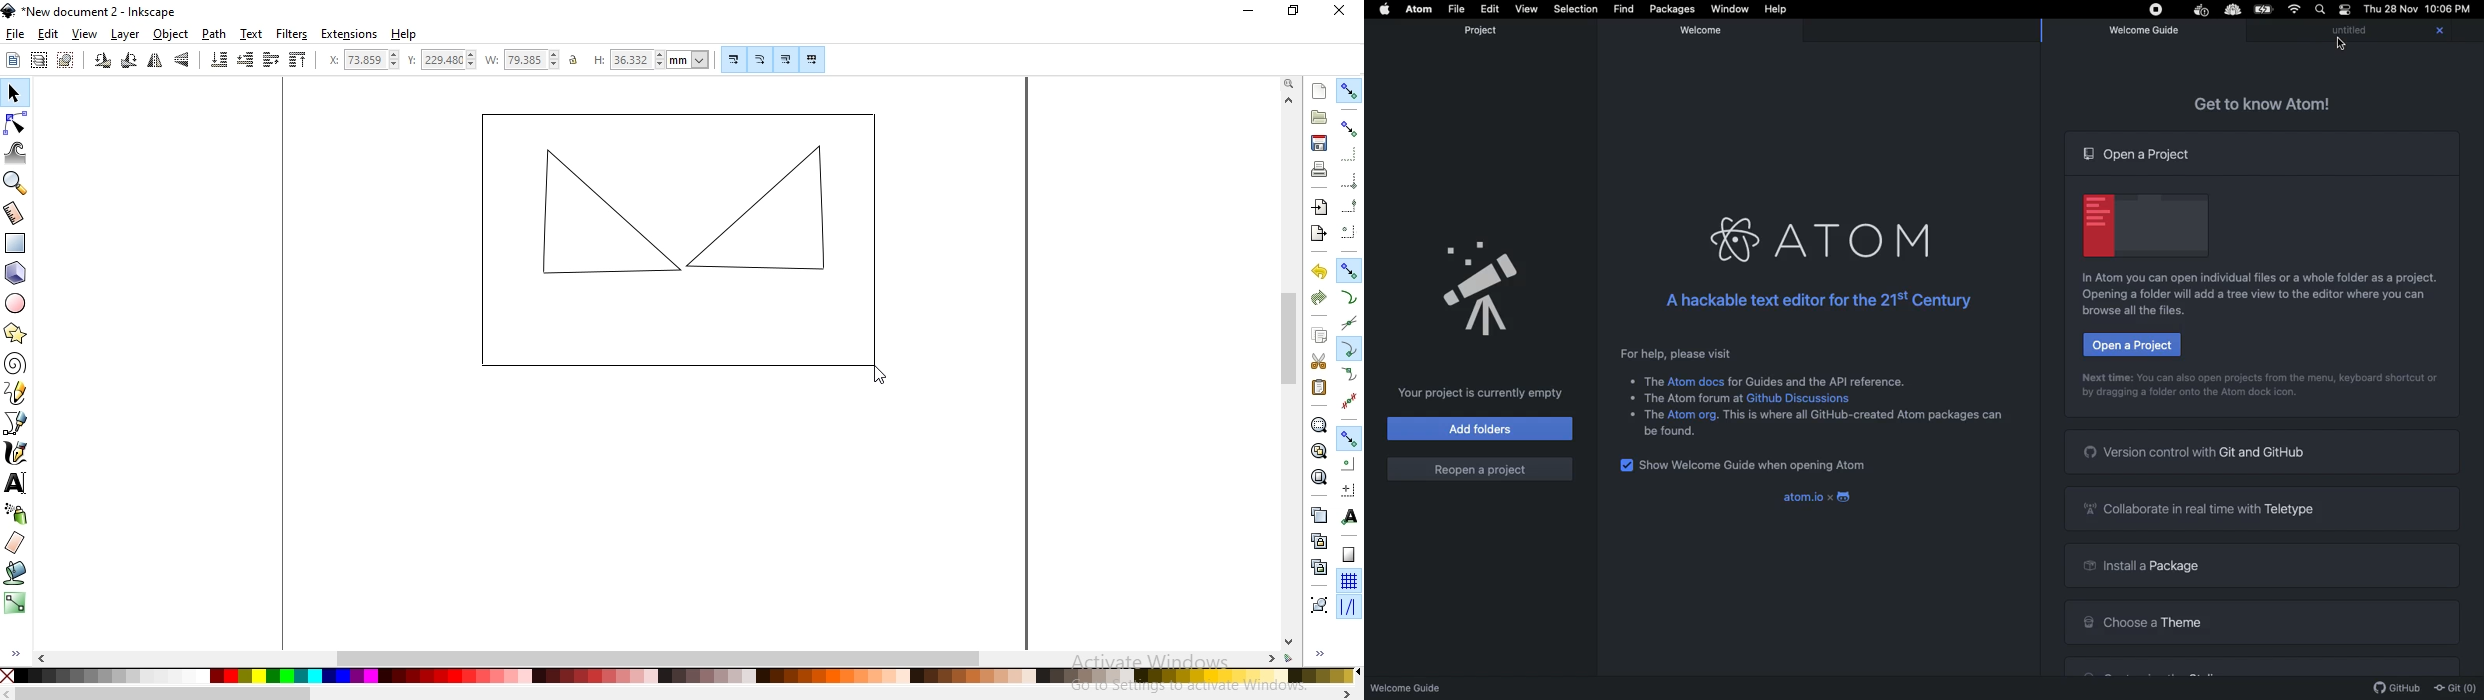 Image resolution: width=2492 pixels, height=700 pixels. I want to click on Screen, so click(2140, 225).